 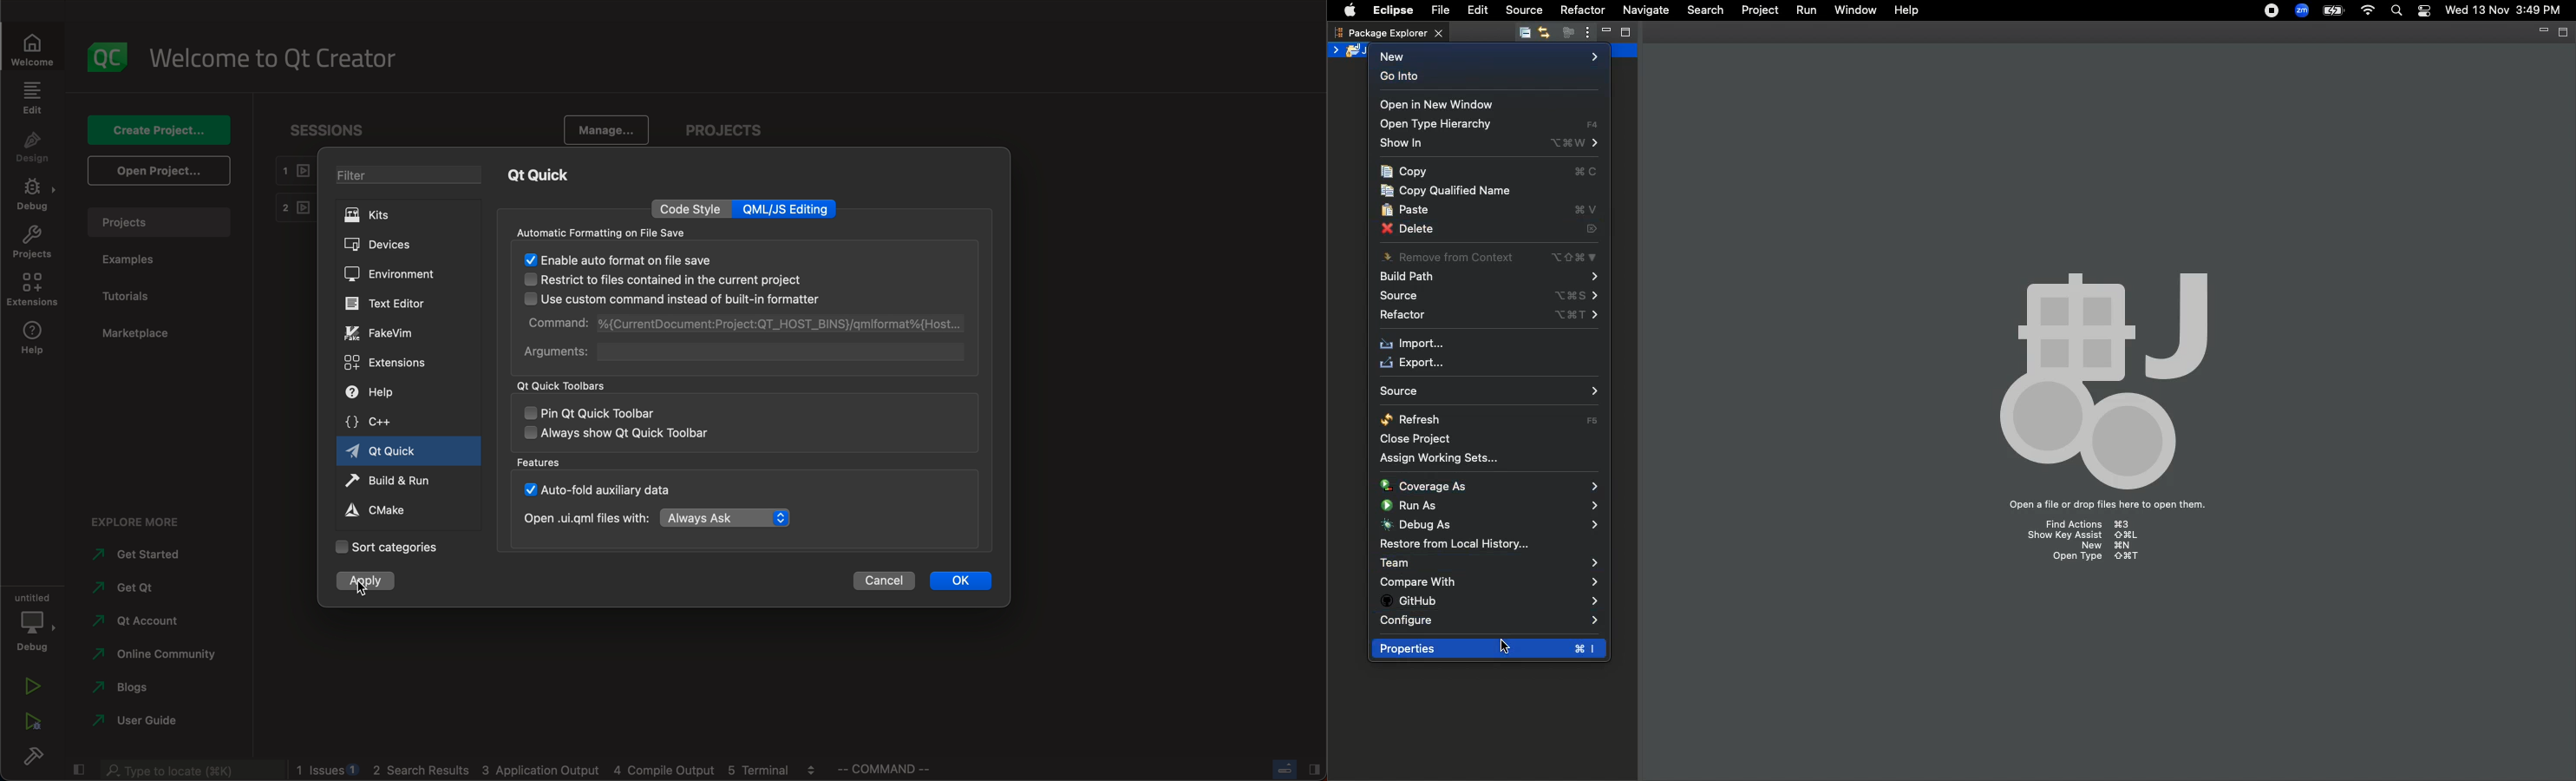 What do you see at coordinates (618, 433) in the screenshot?
I see `always show` at bounding box center [618, 433].